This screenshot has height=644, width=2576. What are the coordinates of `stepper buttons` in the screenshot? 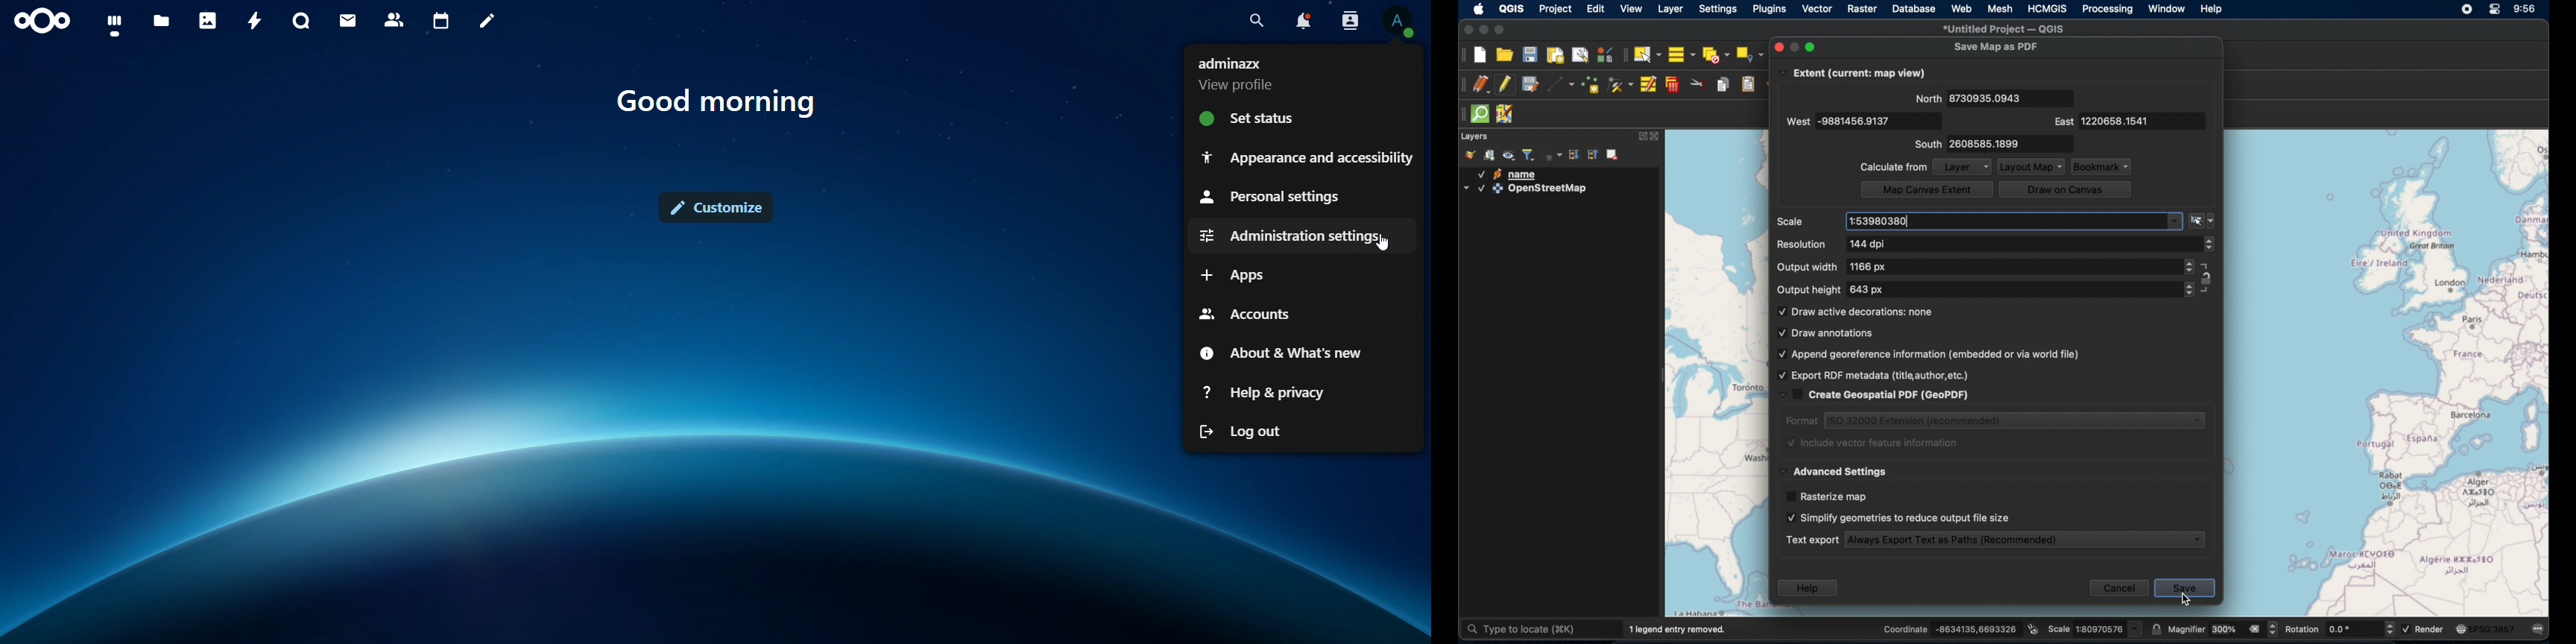 It's located at (2211, 244).